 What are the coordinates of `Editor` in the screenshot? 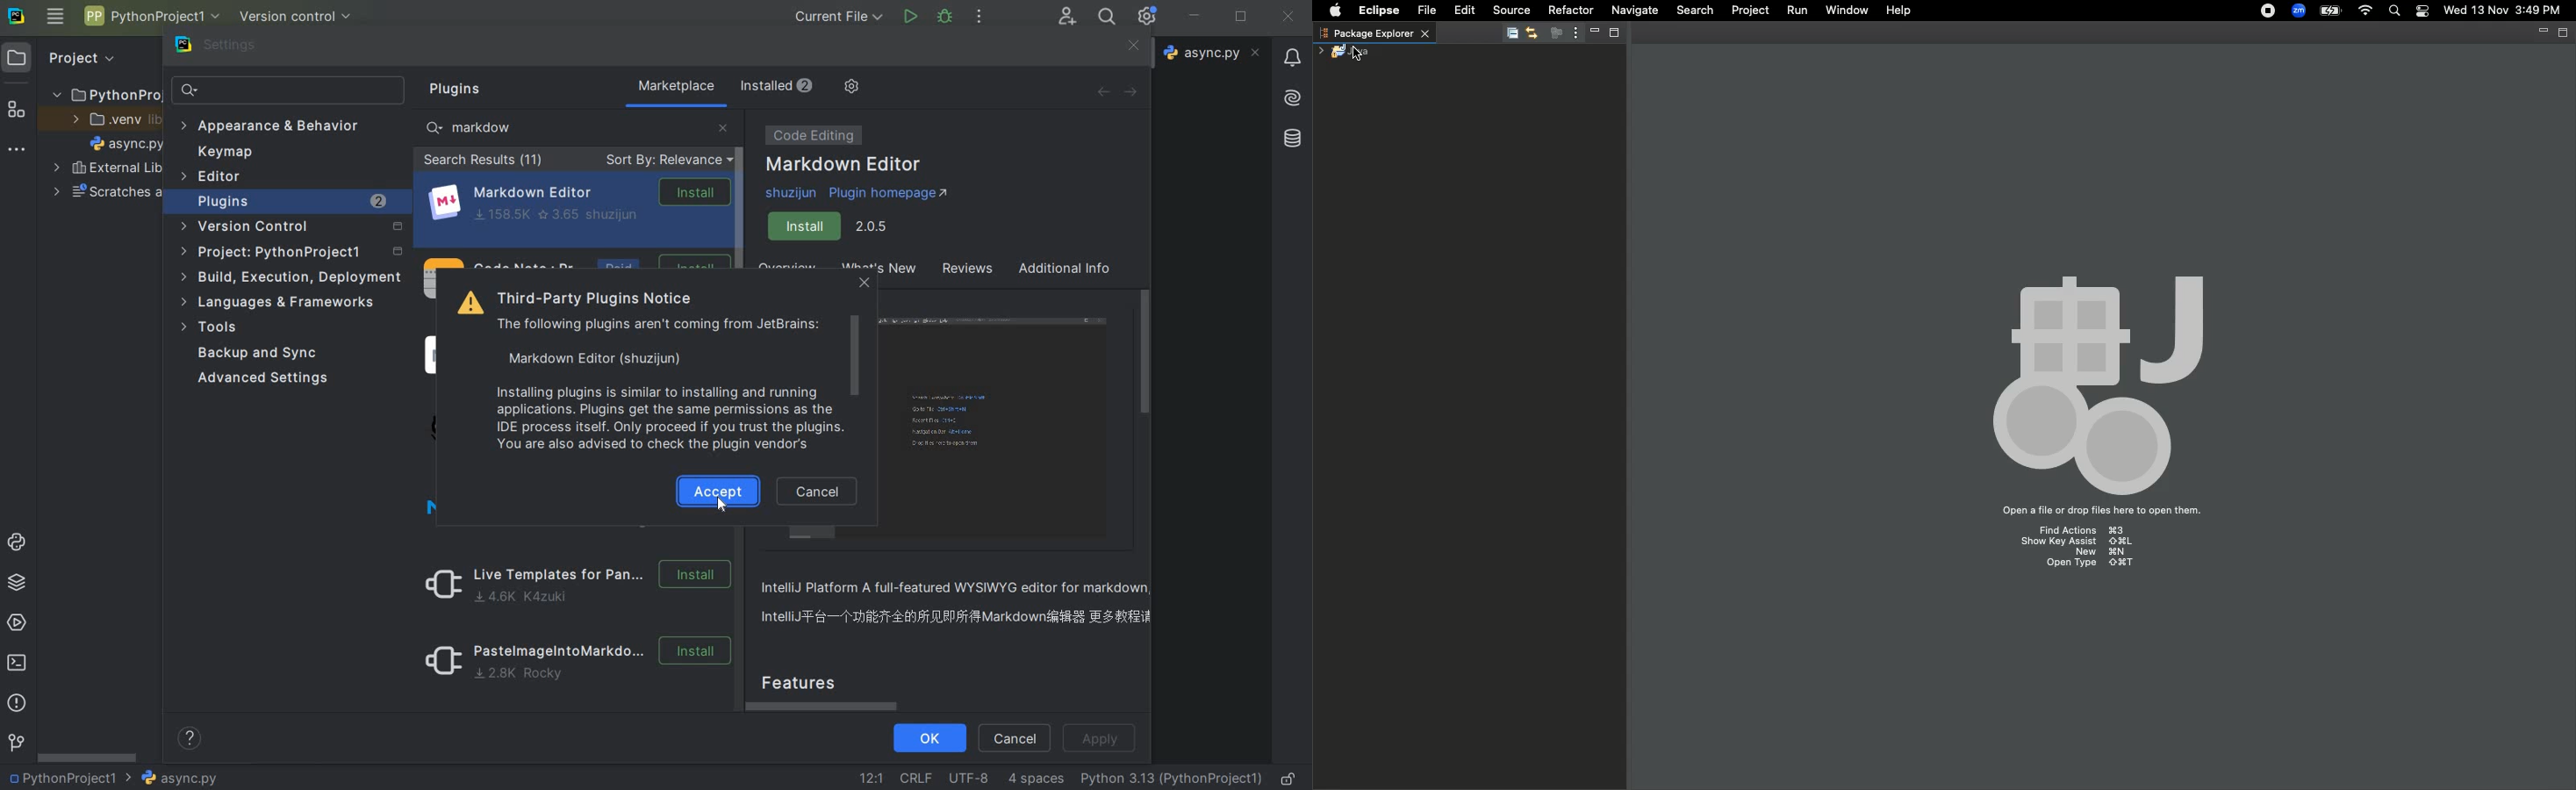 It's located at (212, 177).